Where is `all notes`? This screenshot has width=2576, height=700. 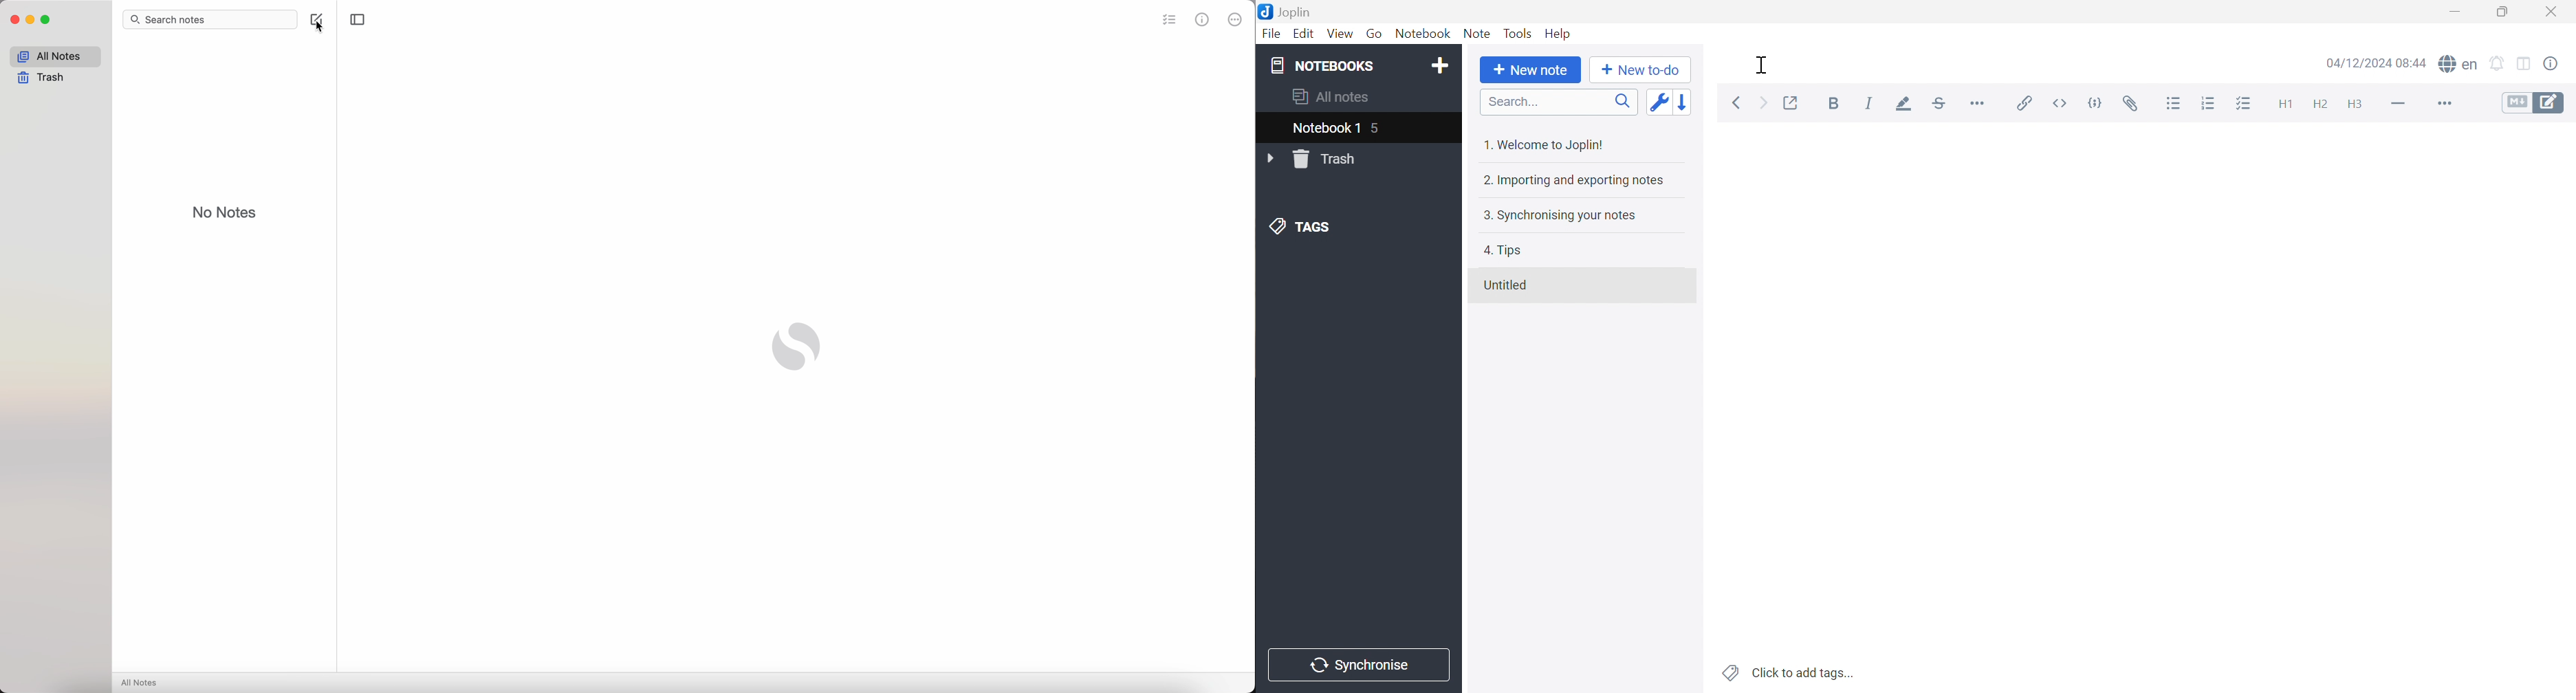
all notes is located at coordinates (55, 56).